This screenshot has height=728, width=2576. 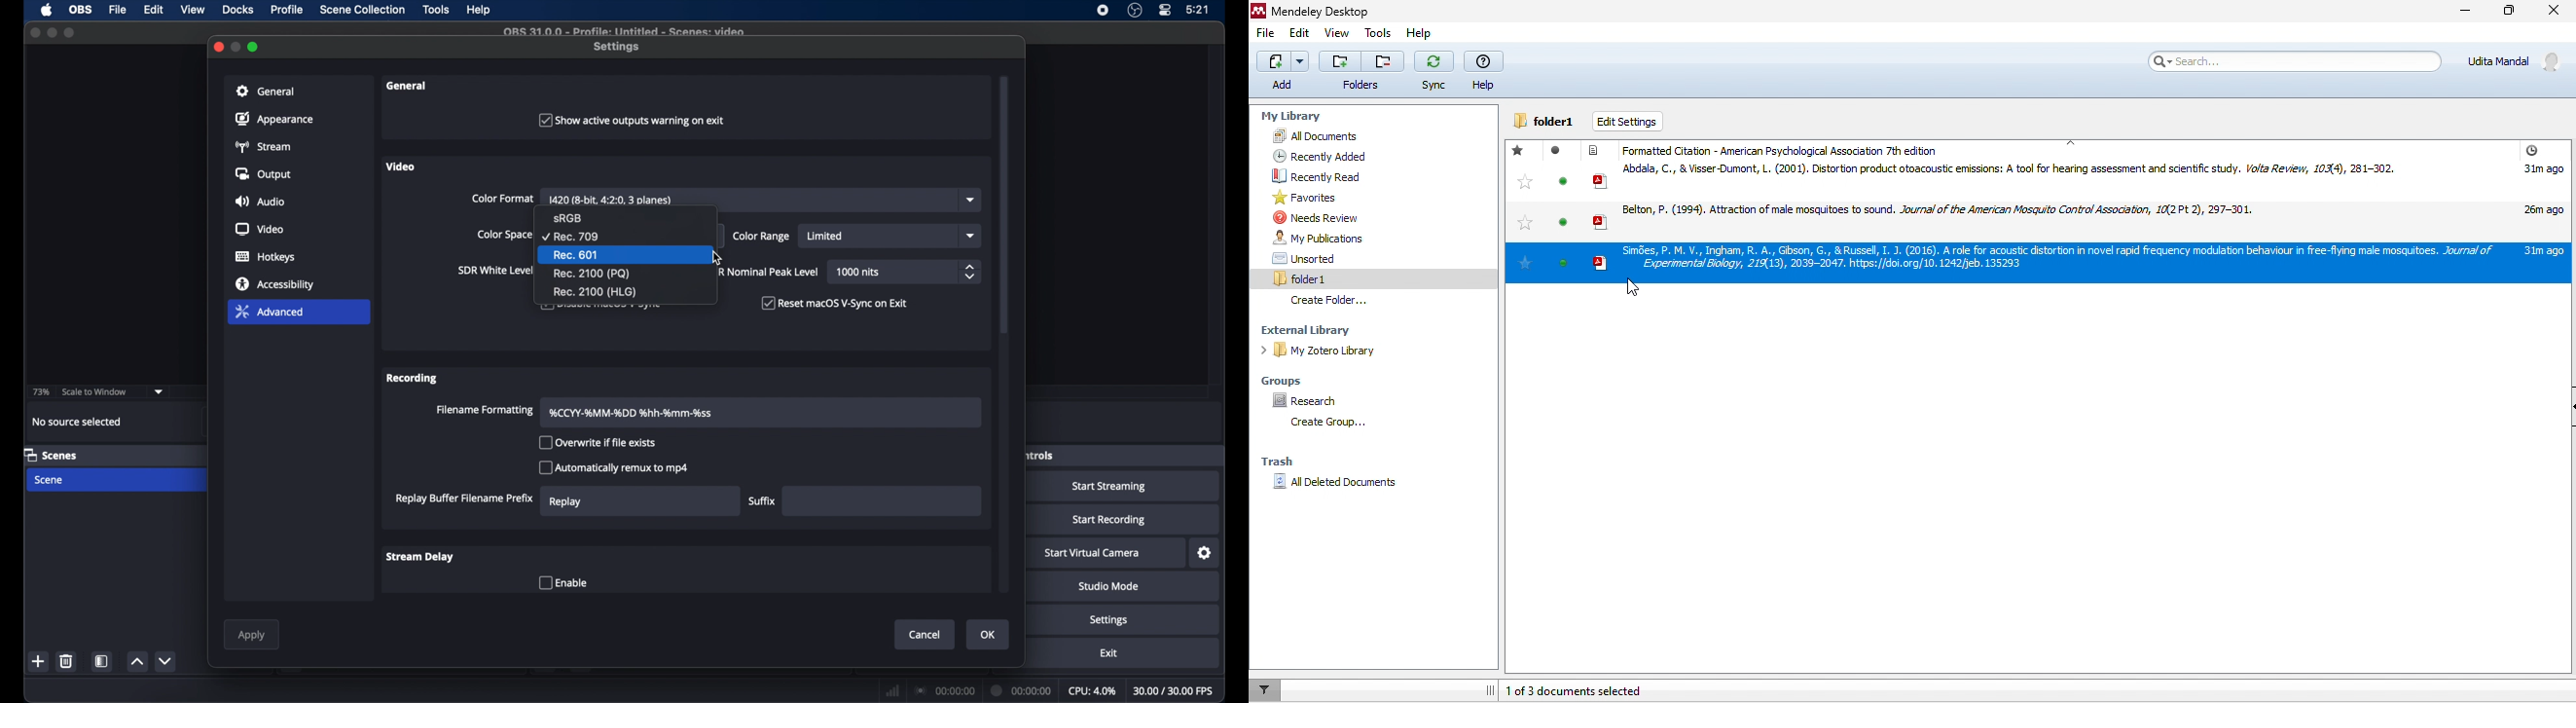 What do you see at coordinates (270, 311) in the screenshot?
I see `advanced` at bounding box center [270, 311].